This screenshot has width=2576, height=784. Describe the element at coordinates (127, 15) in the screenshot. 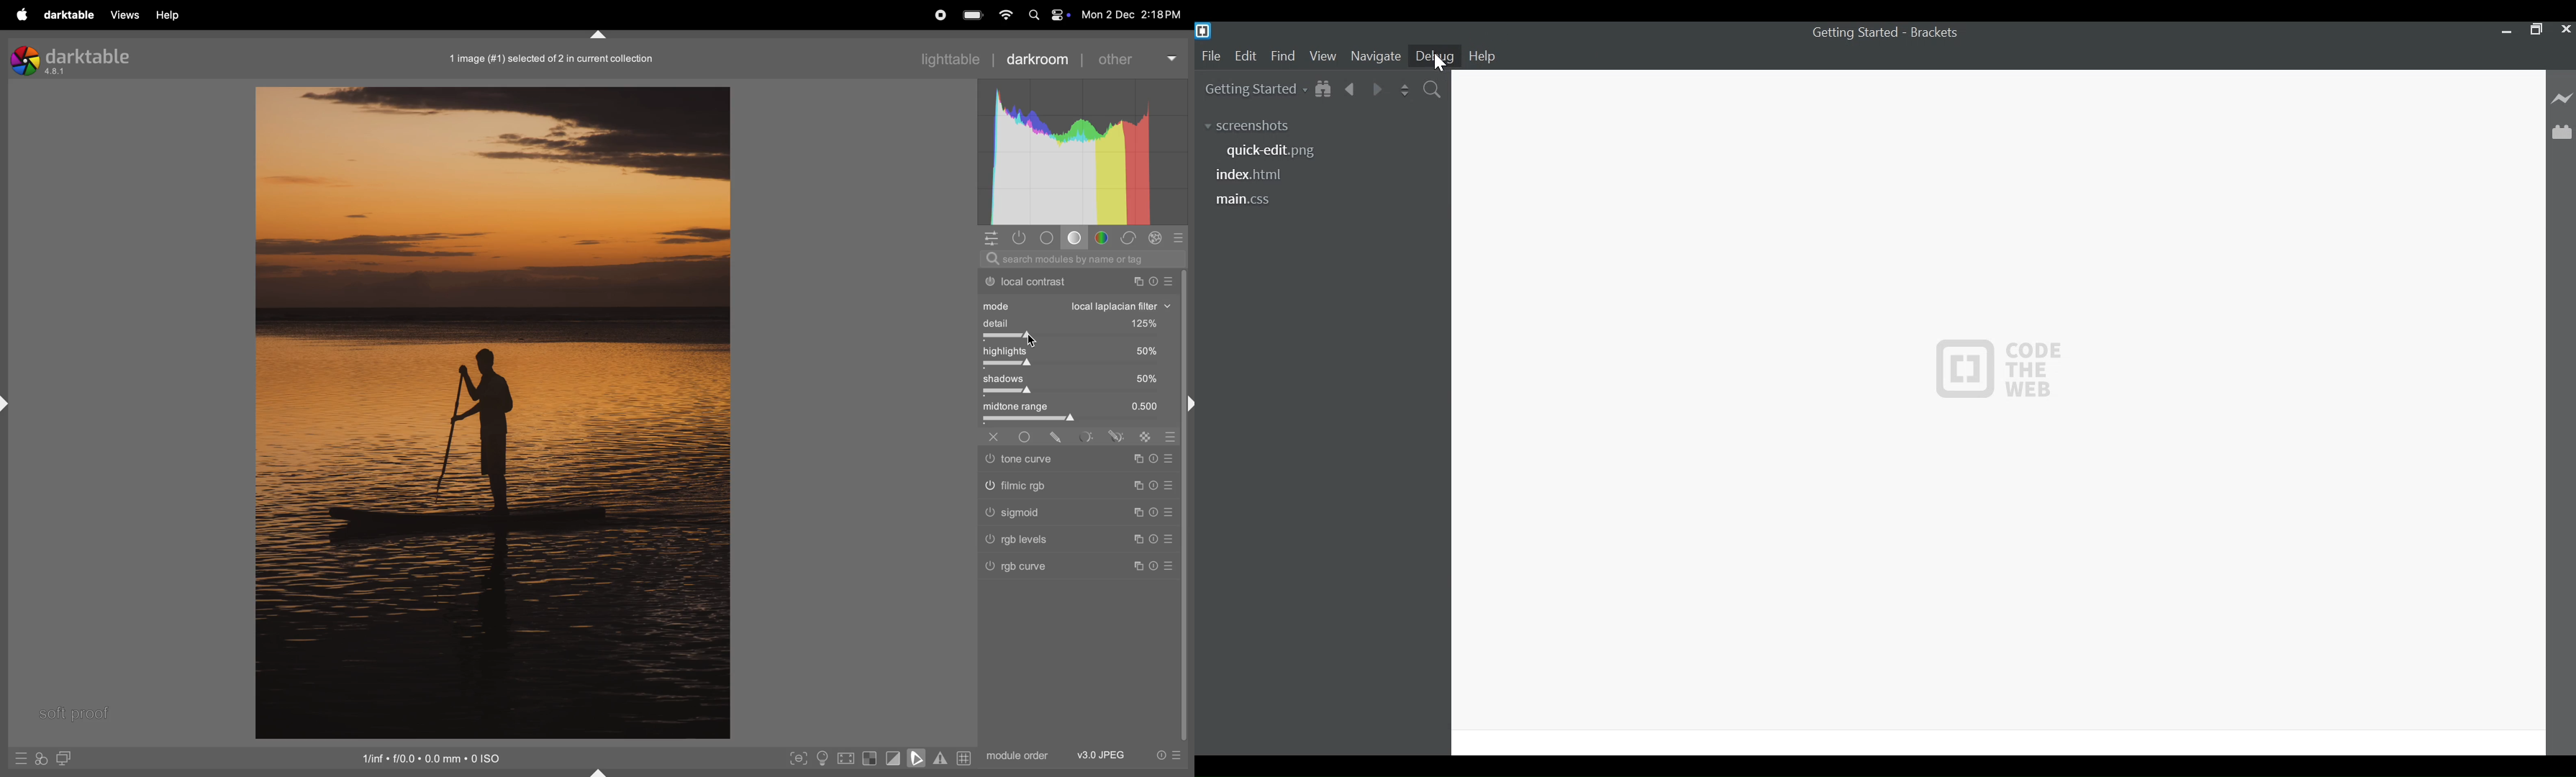

I see `views` at that location.